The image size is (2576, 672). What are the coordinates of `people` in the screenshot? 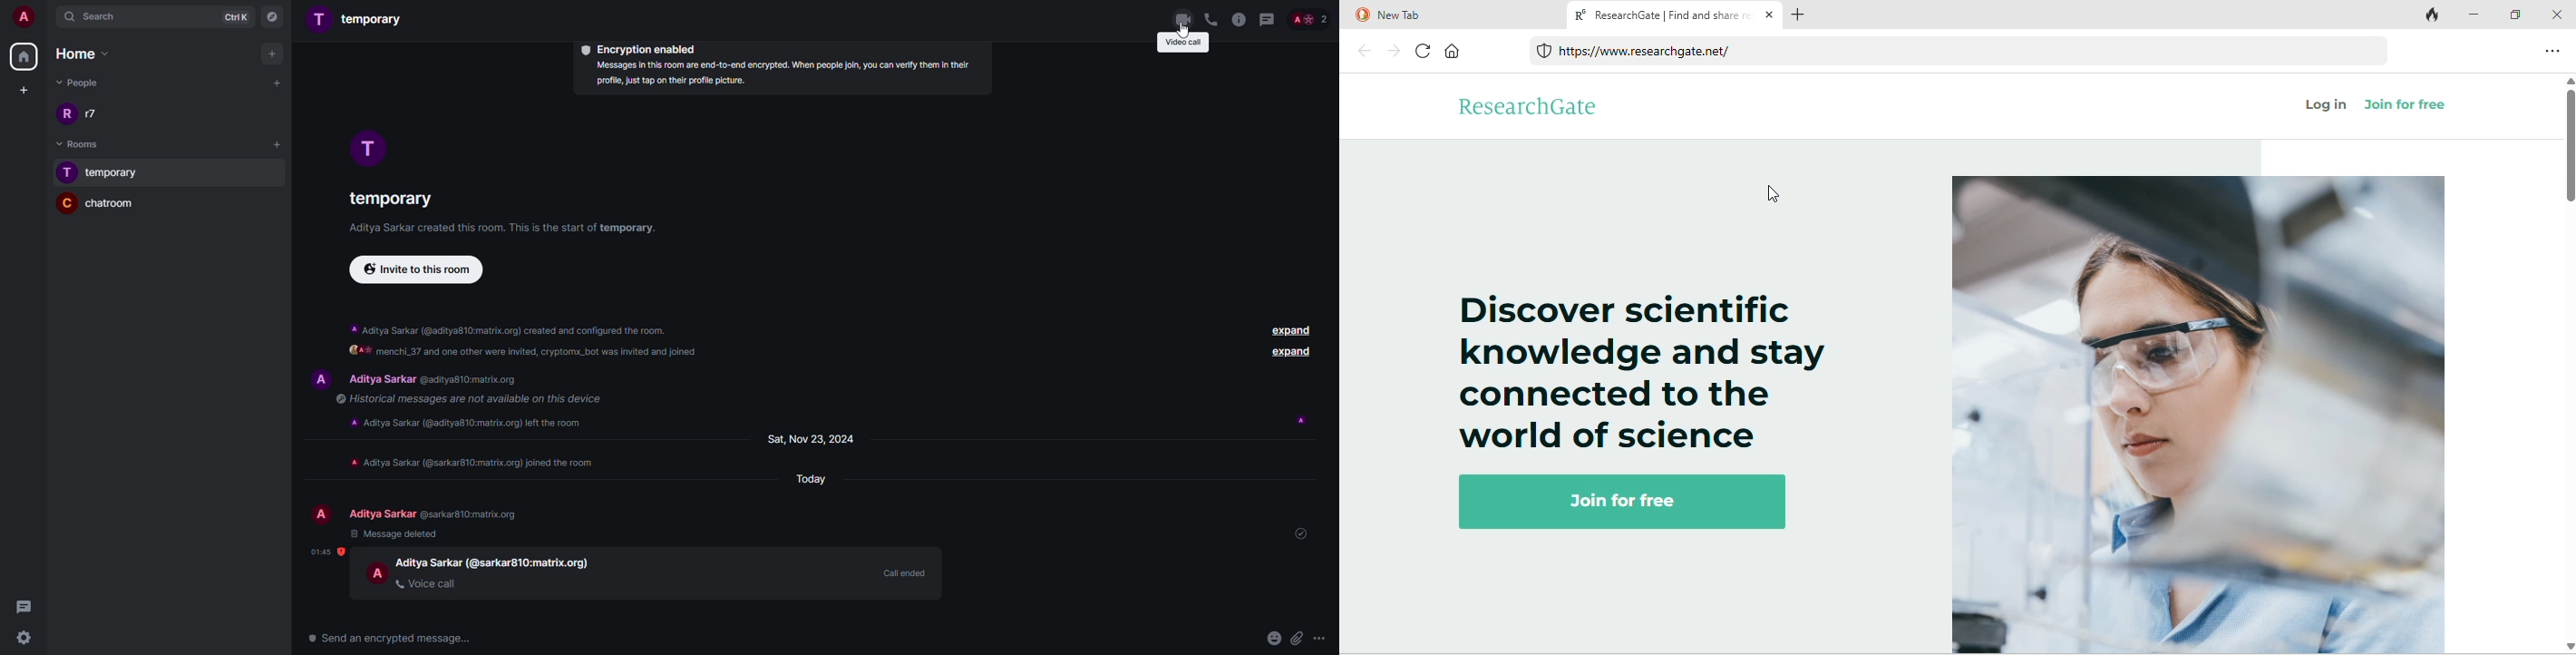 It's located at (81, 81).